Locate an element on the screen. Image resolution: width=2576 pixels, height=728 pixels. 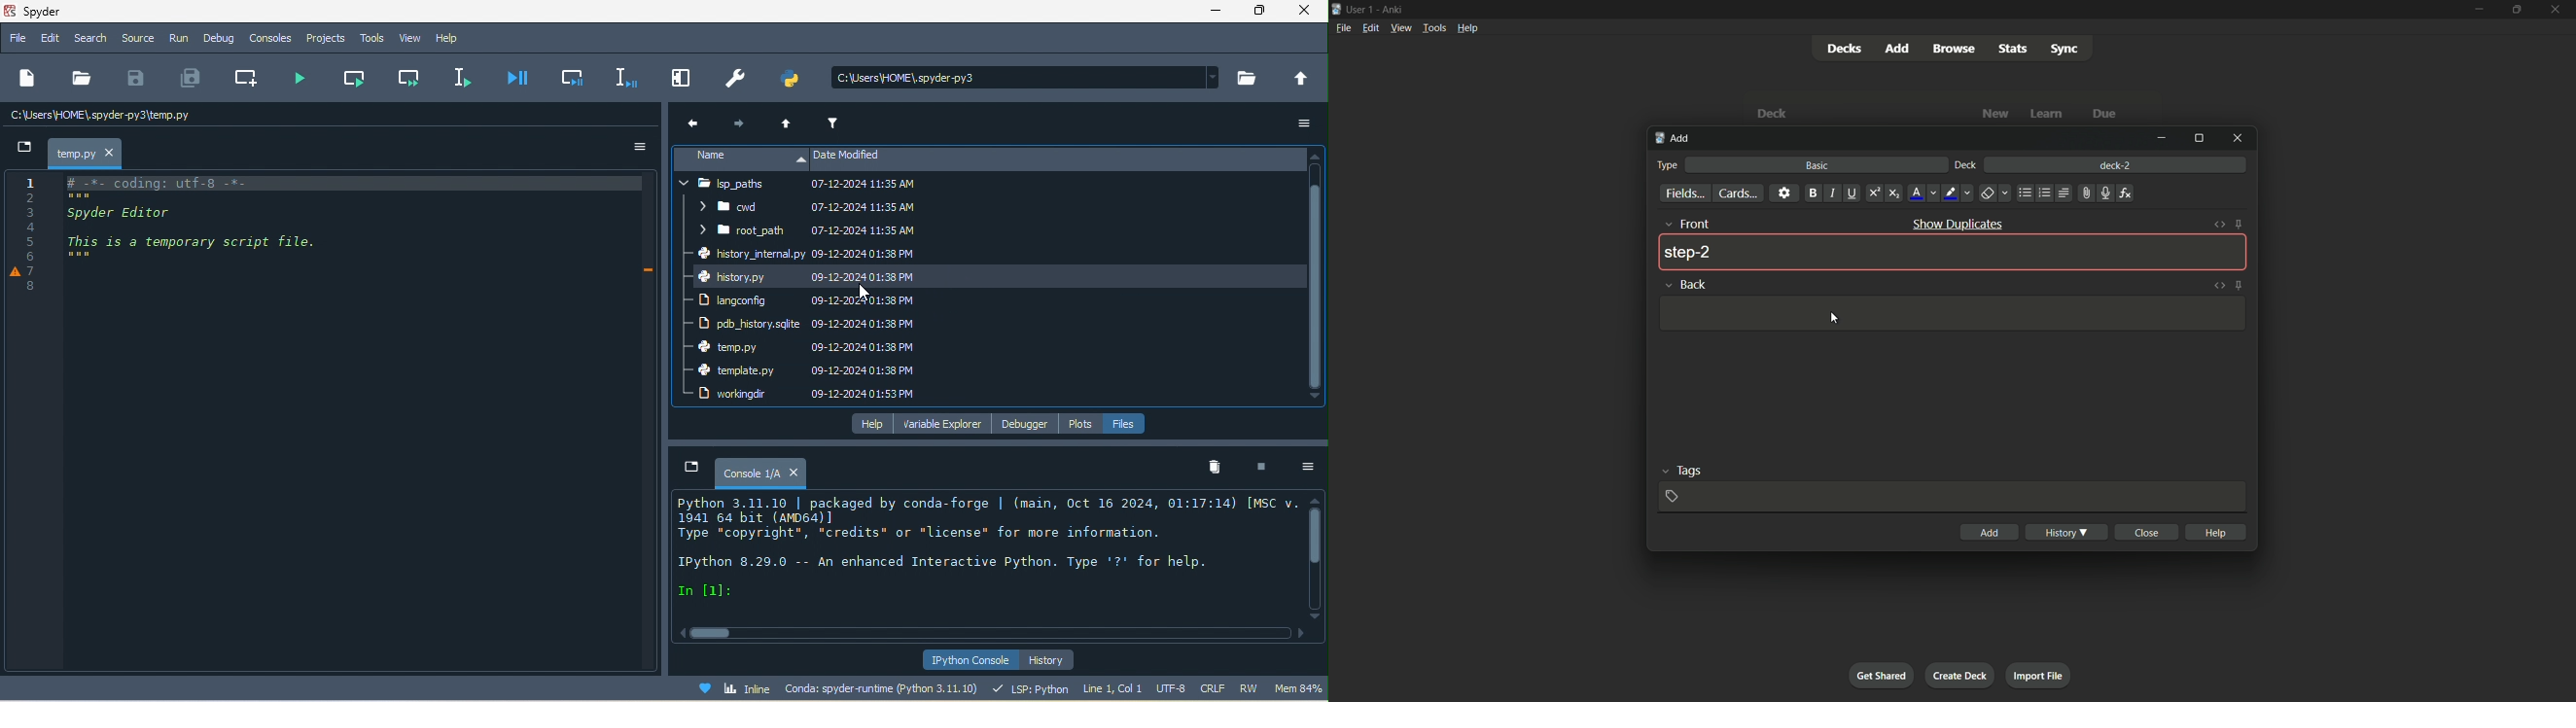
conda spyder runtime is located at coordinates (833, 688).